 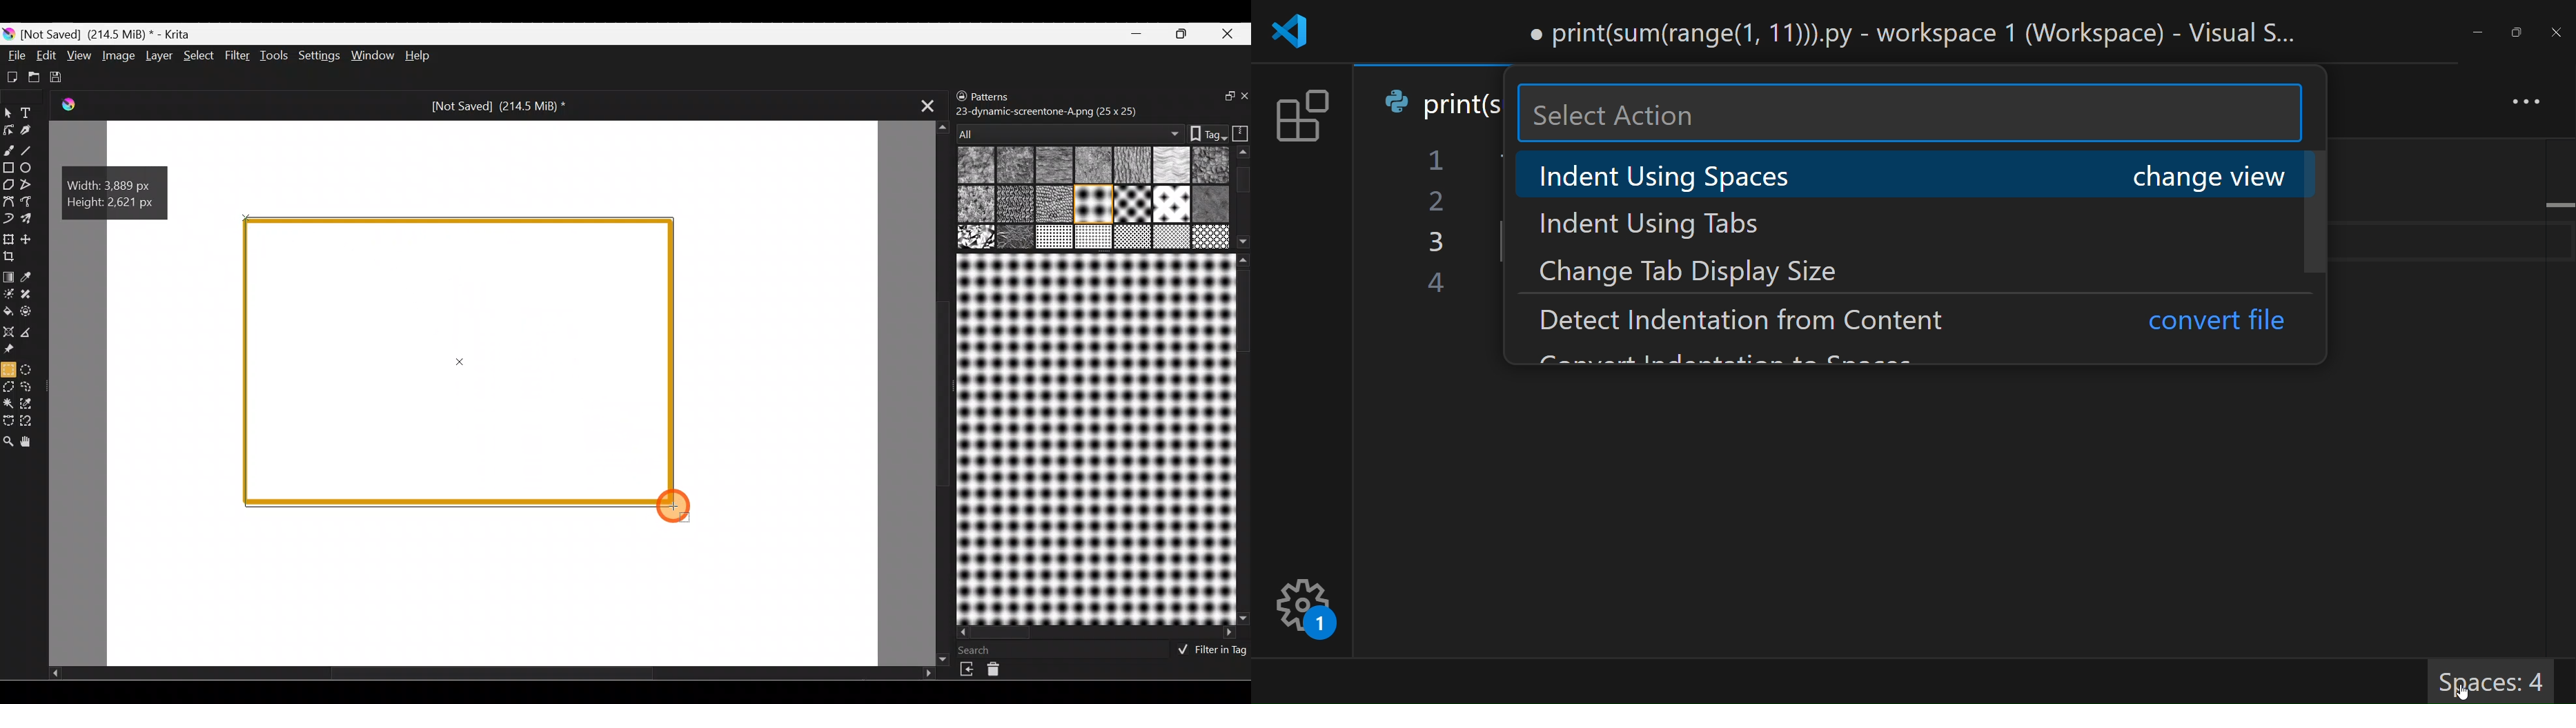 I want to click on Polygon tool, so click(x=8, y=183).